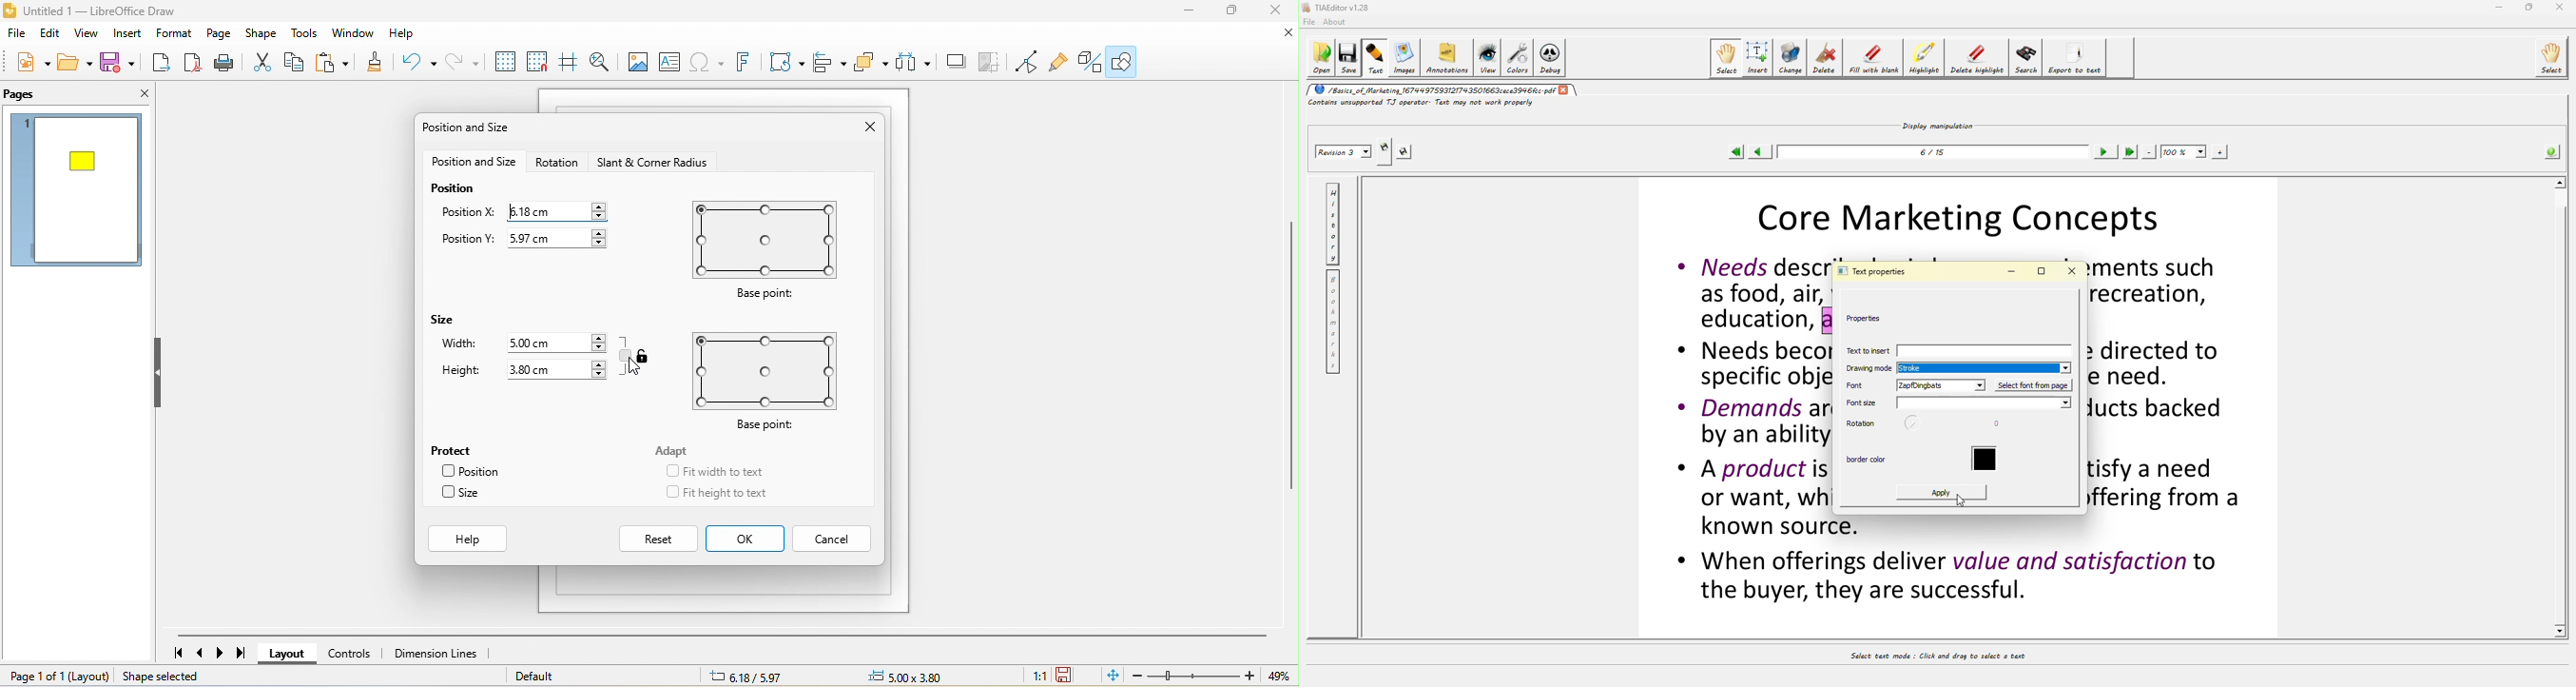 The width and height of the screenshot is (2576, 700). Describe the element at coordinates (450, 190) in the screenshot. I see `position` at that location.